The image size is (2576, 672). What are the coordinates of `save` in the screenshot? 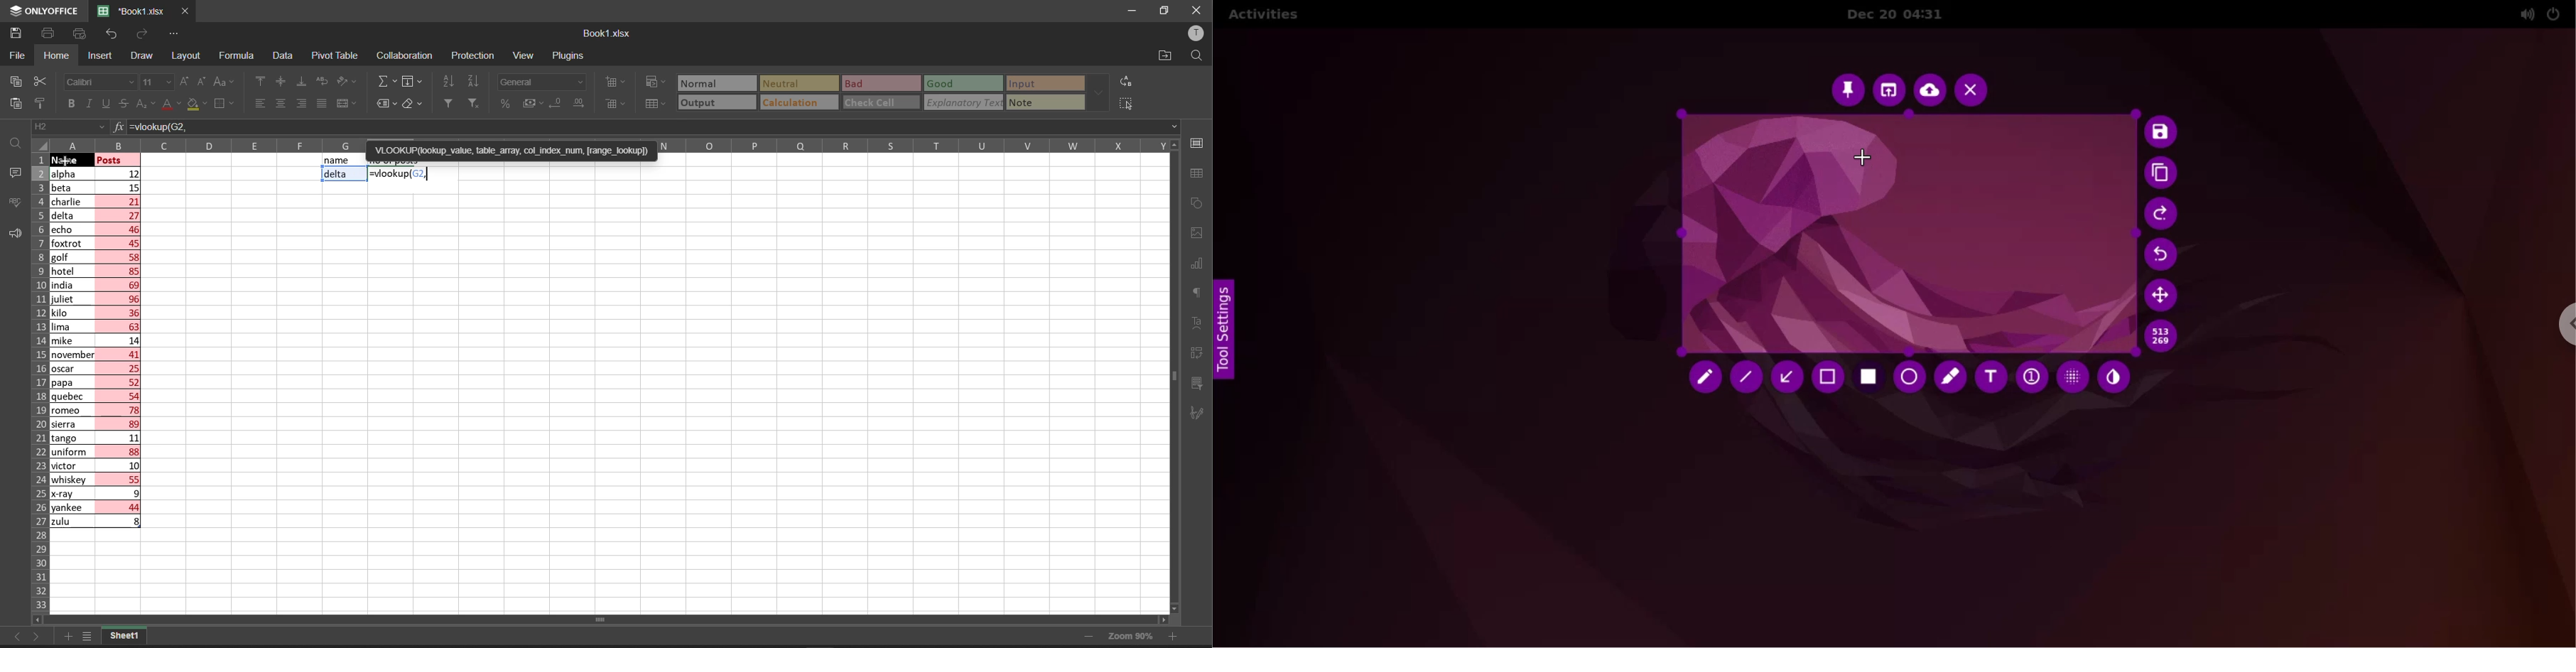 It's located at (15, 33).